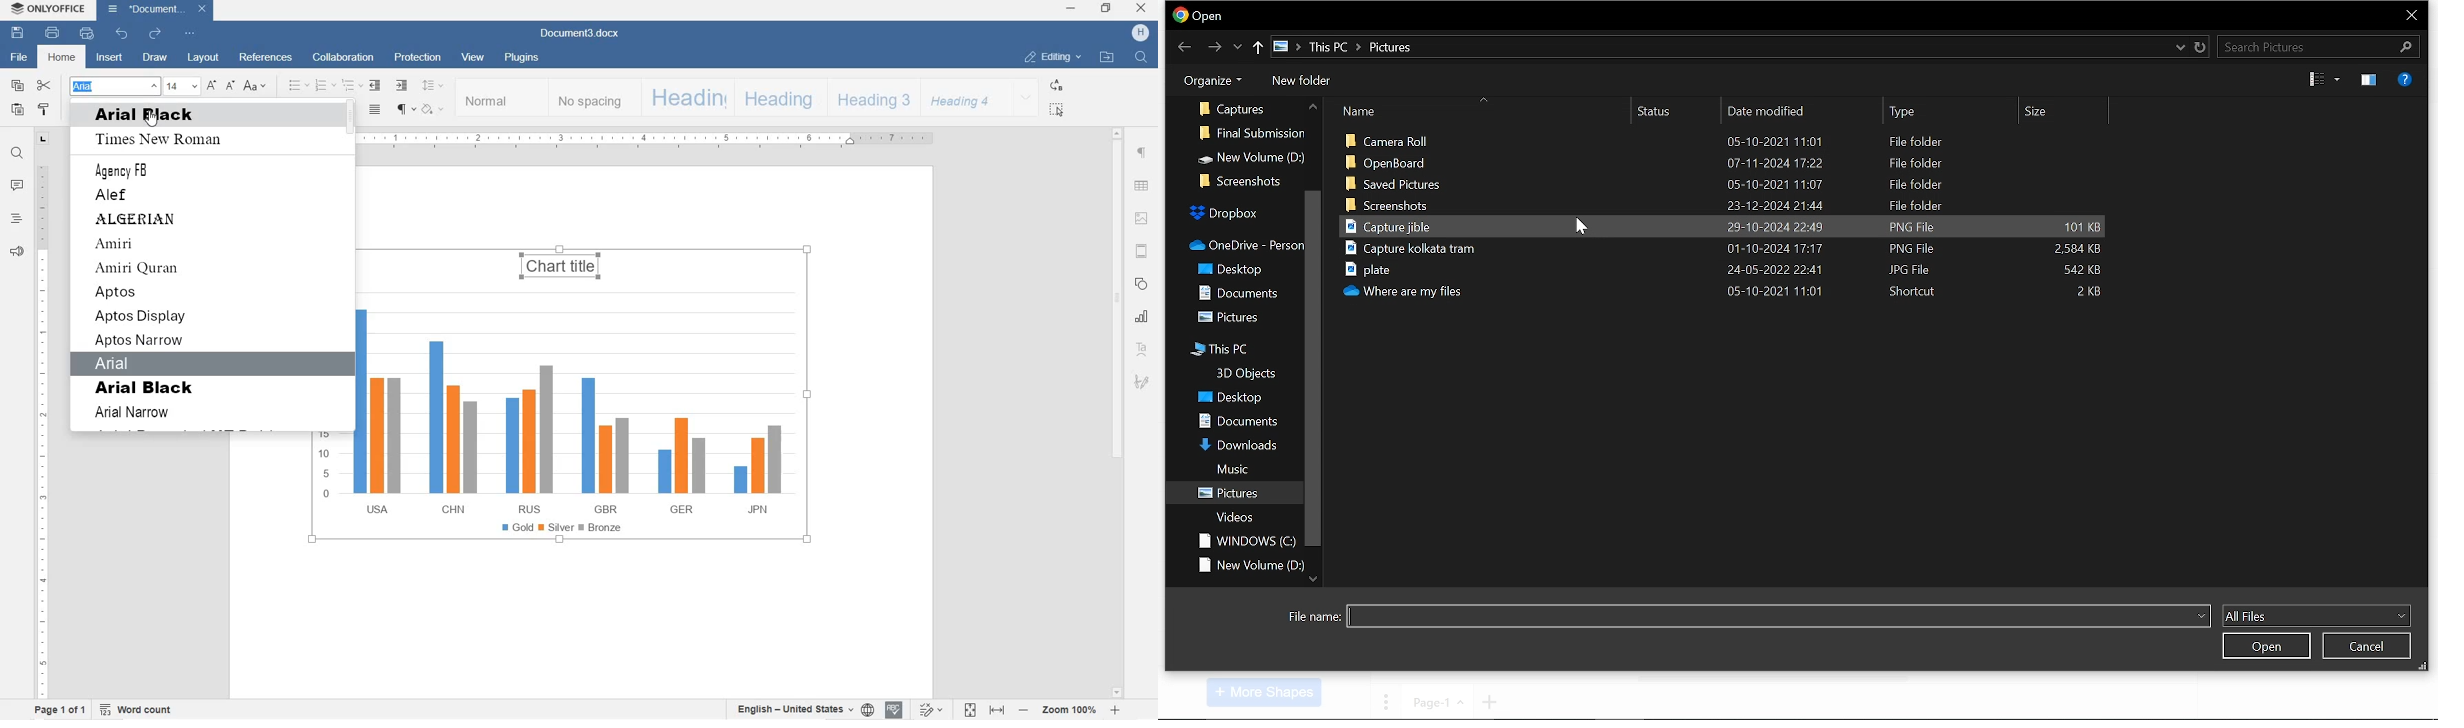 The height and width of the screenshot is (728, 2464). I want to click on preview pane, so click(2367, 80).